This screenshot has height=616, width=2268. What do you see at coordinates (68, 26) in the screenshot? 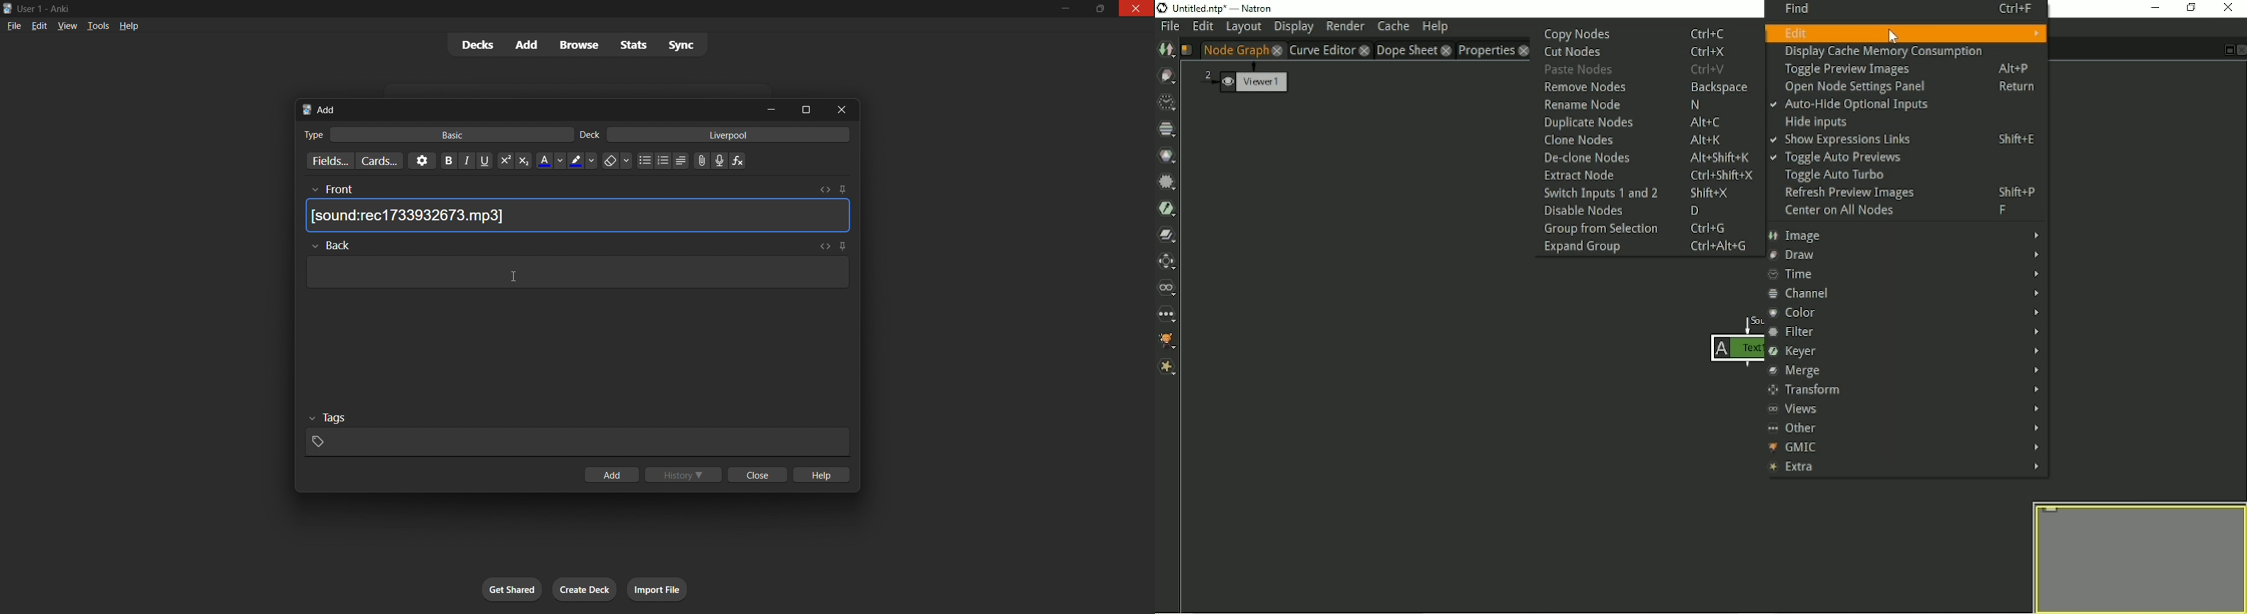
I see `view` at bounding box center [68, 26].